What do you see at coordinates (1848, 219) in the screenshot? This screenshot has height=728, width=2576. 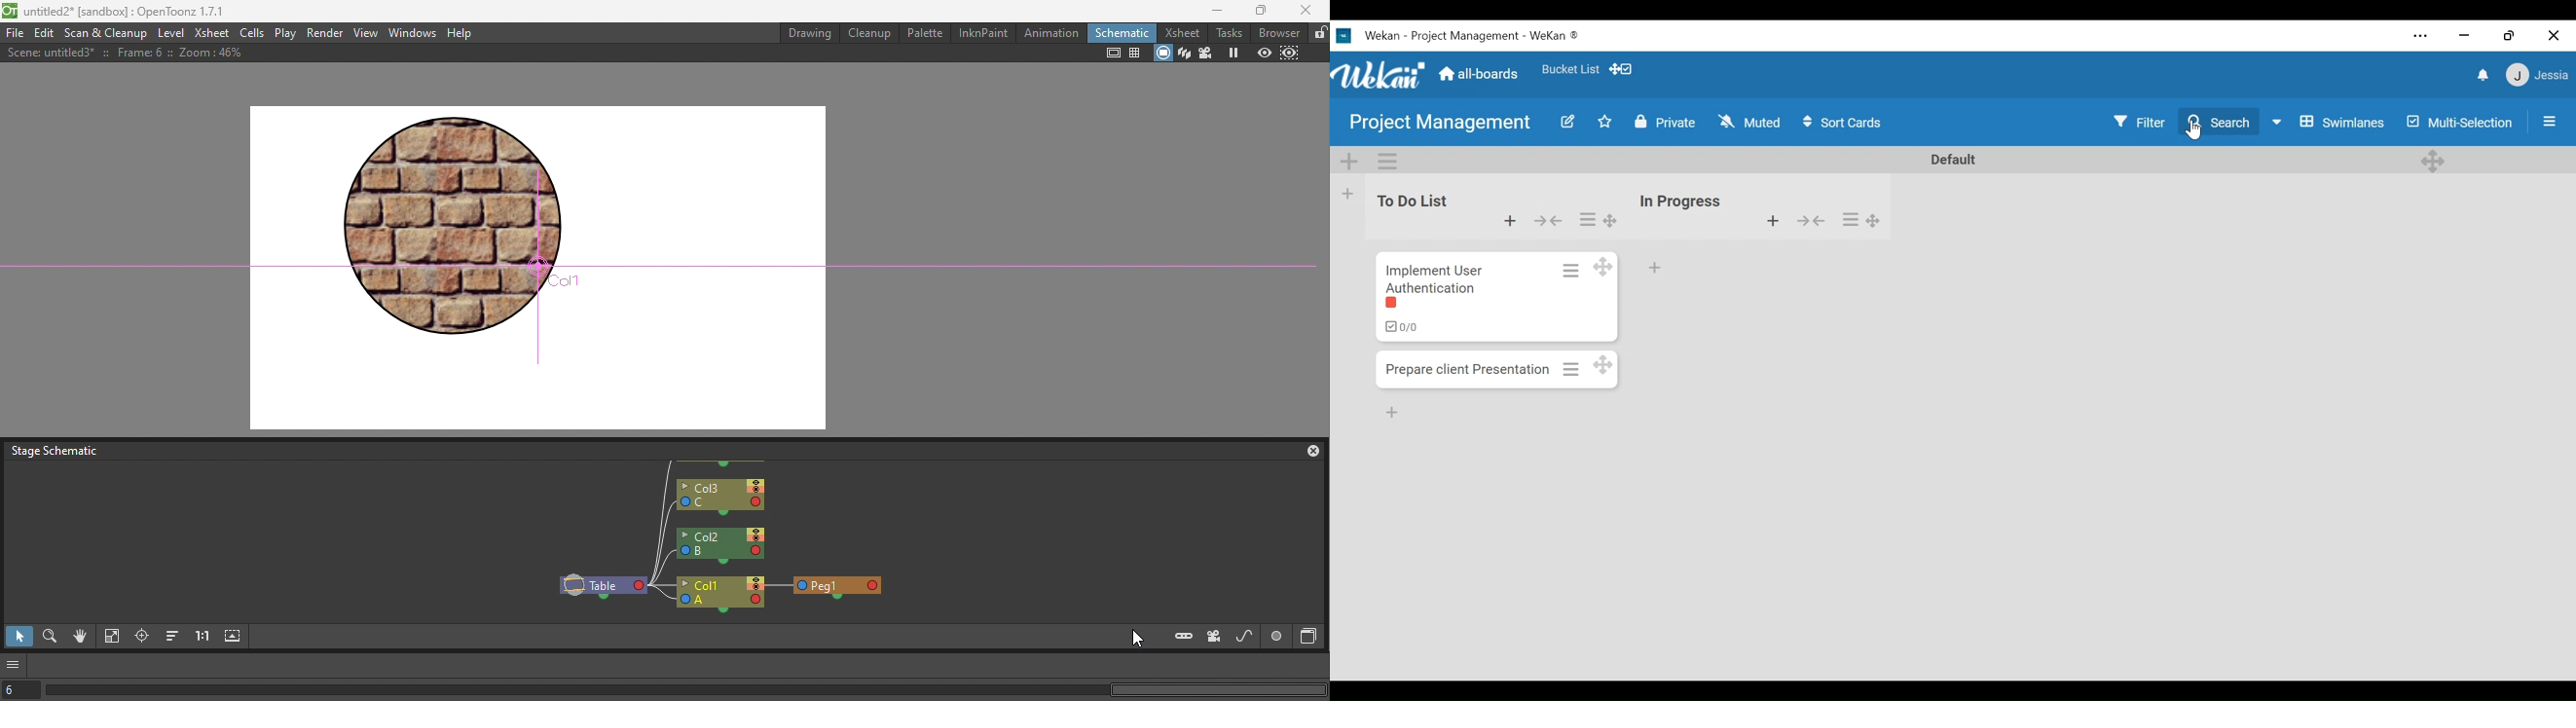 I see `list actions` at bounding box center [1848, 219].